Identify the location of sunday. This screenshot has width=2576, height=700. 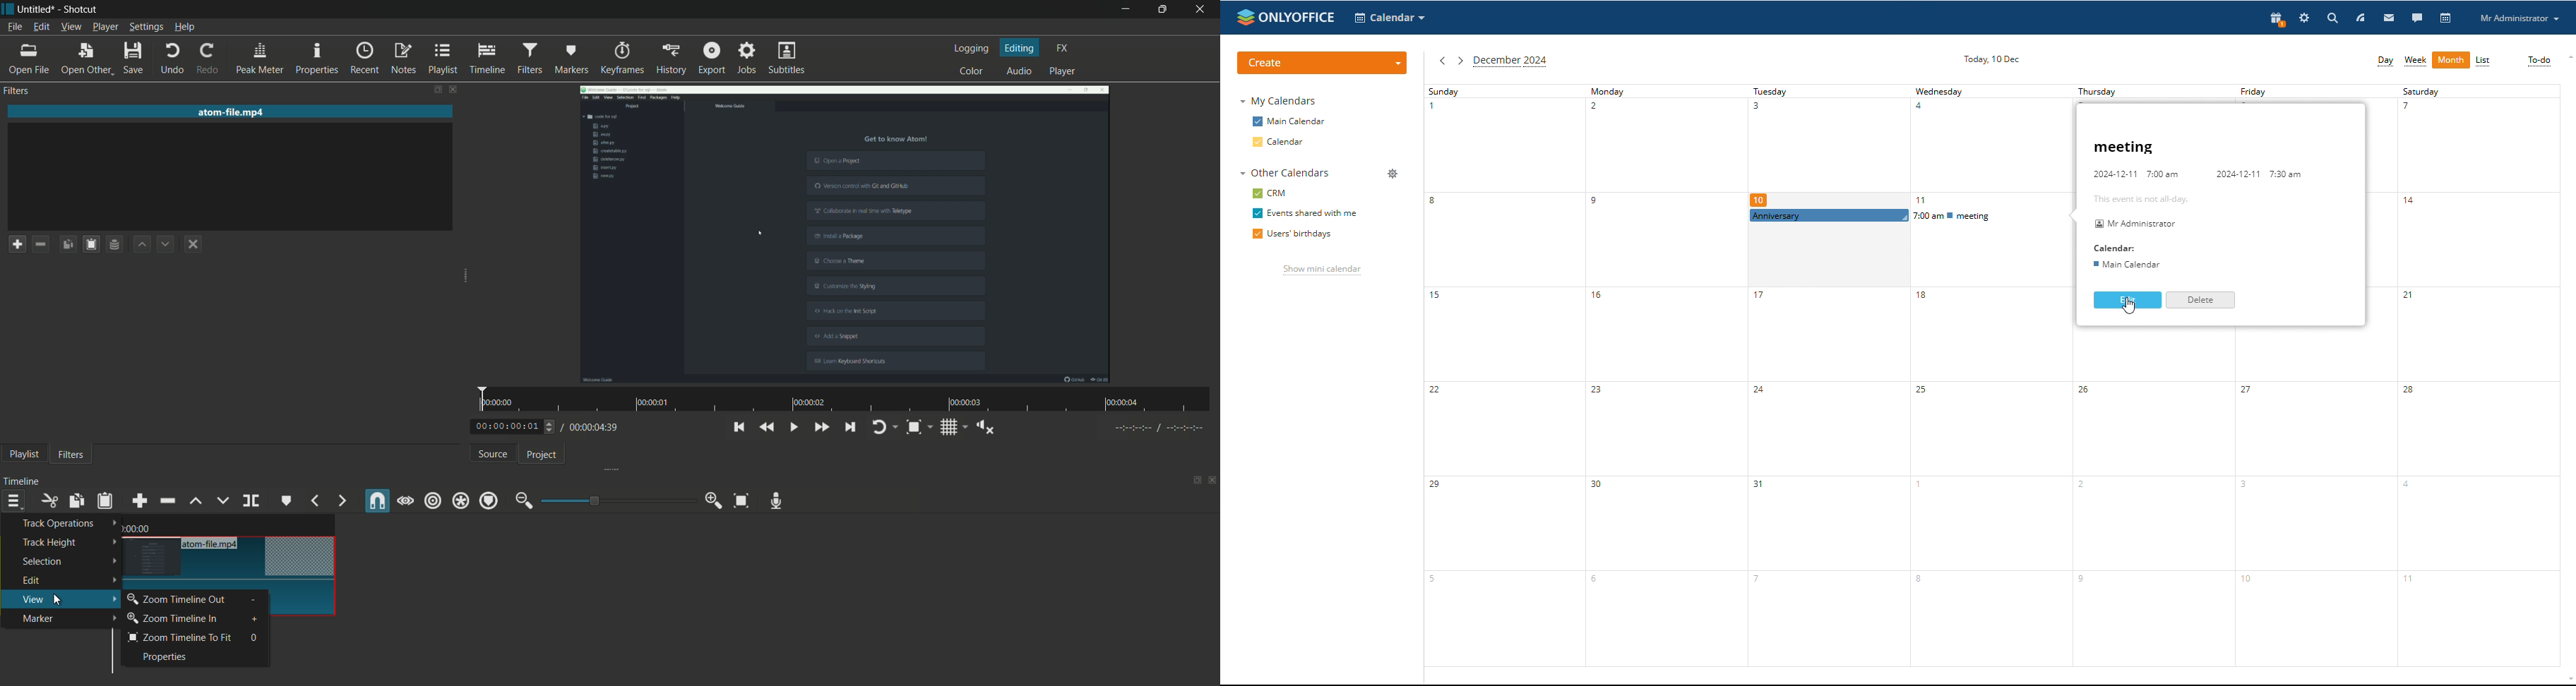
(1503, 375).